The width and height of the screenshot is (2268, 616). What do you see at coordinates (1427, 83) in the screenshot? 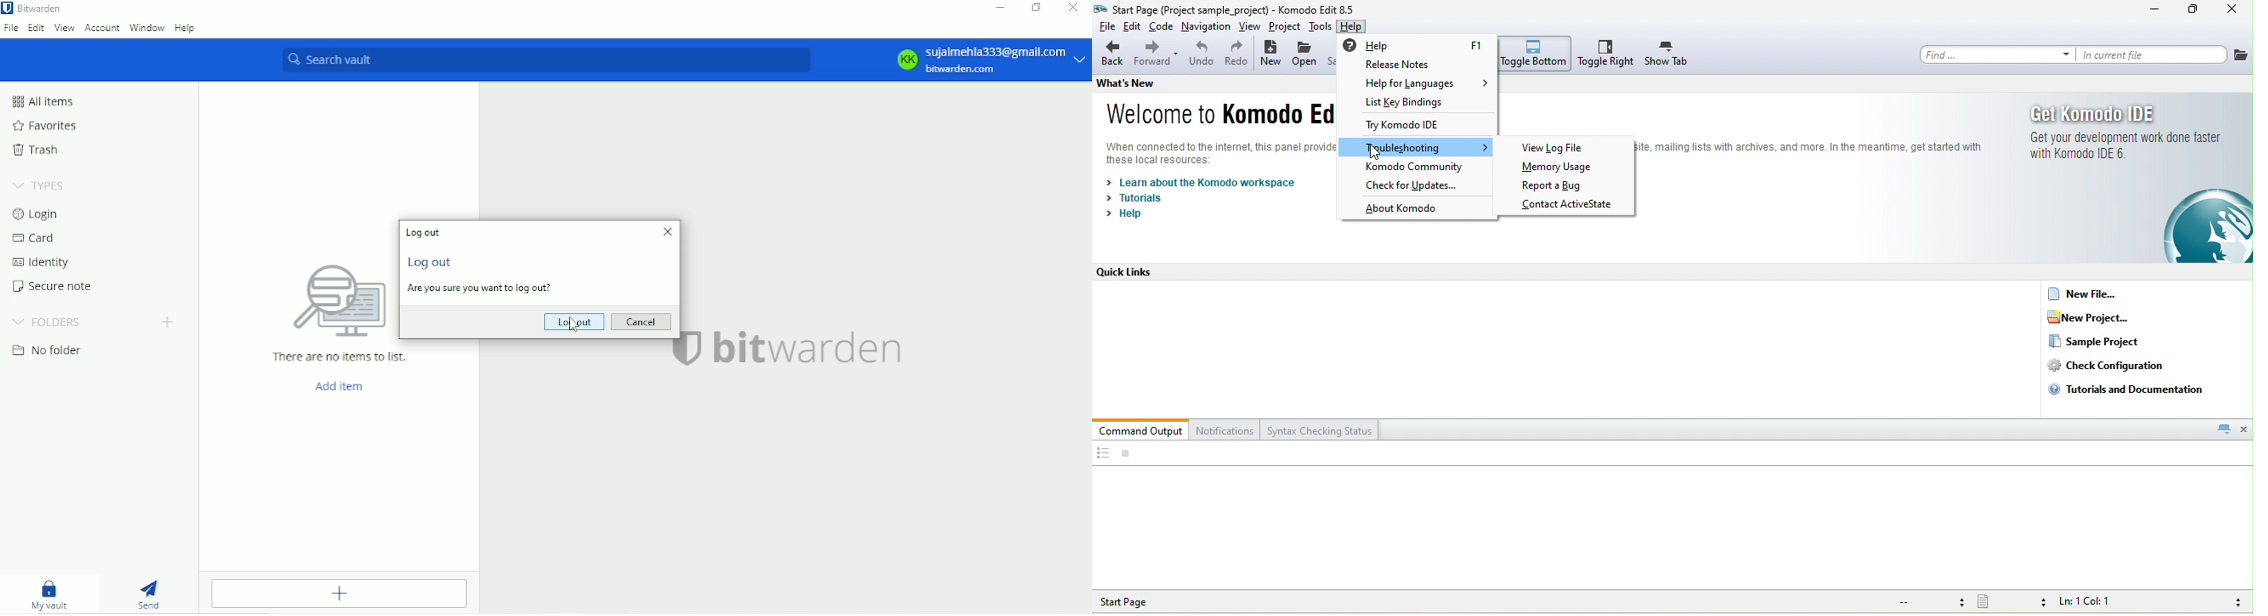
I see `help for languages` at bounding box center [1427, 83].